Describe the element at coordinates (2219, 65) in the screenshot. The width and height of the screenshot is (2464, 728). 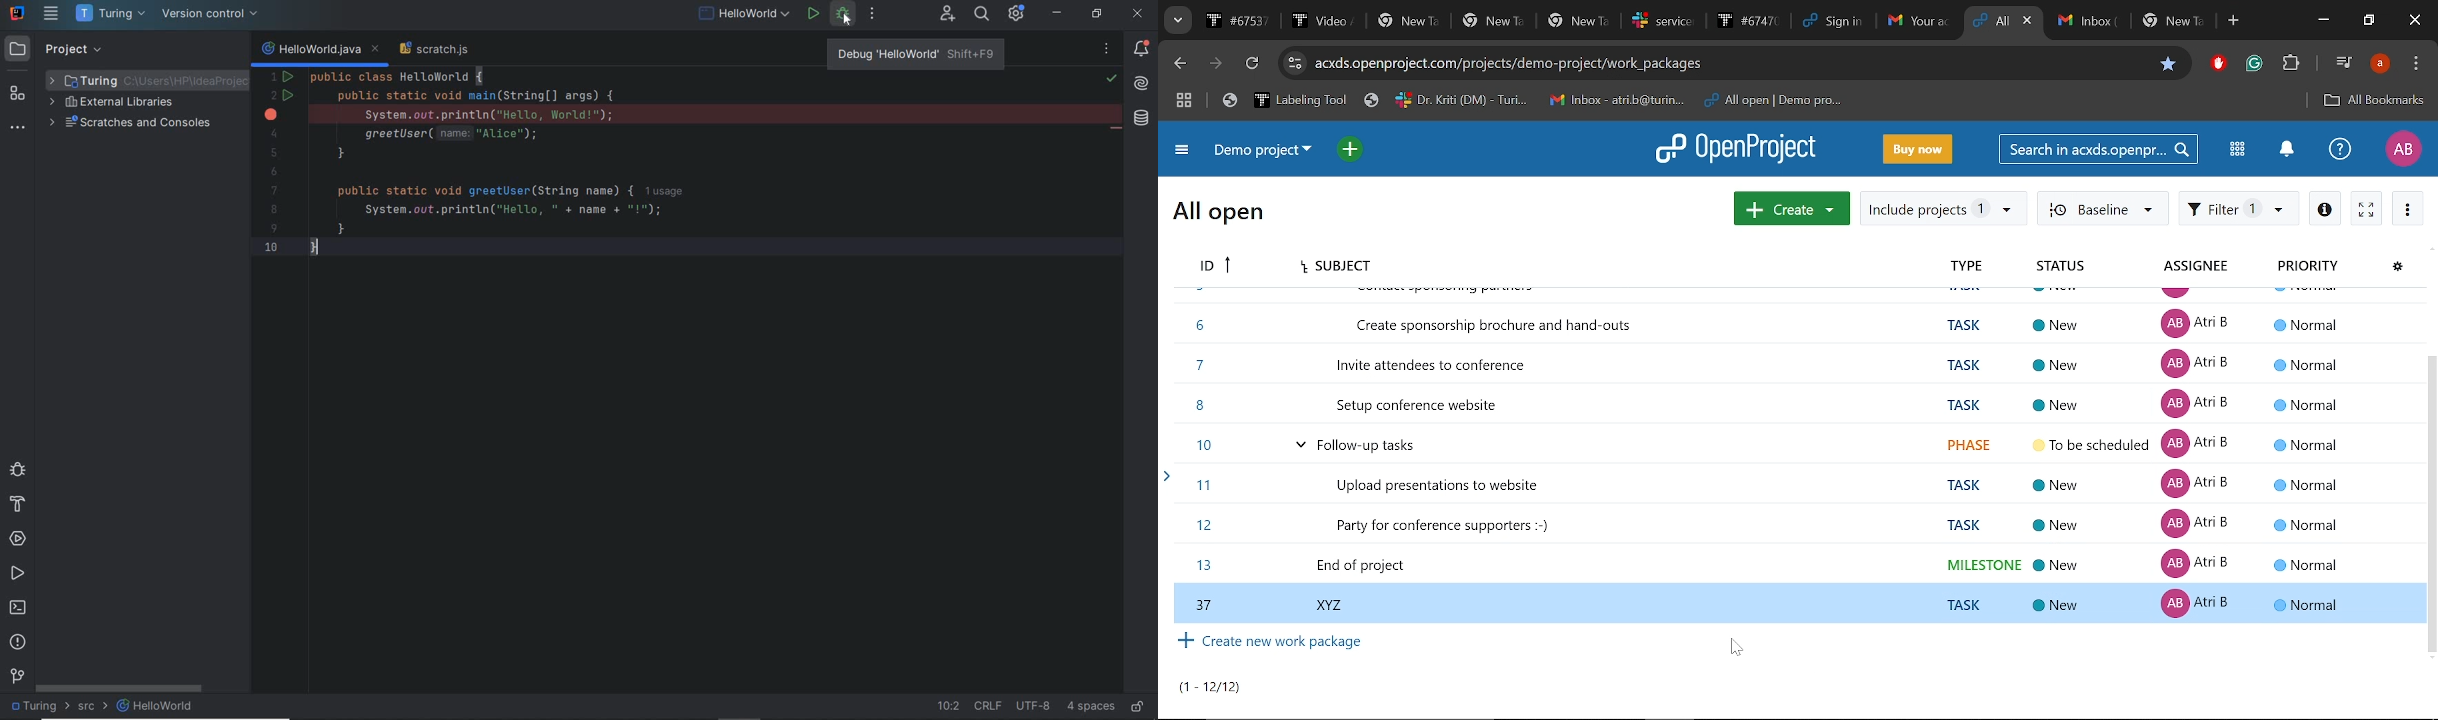
I see `Add block` at that location.